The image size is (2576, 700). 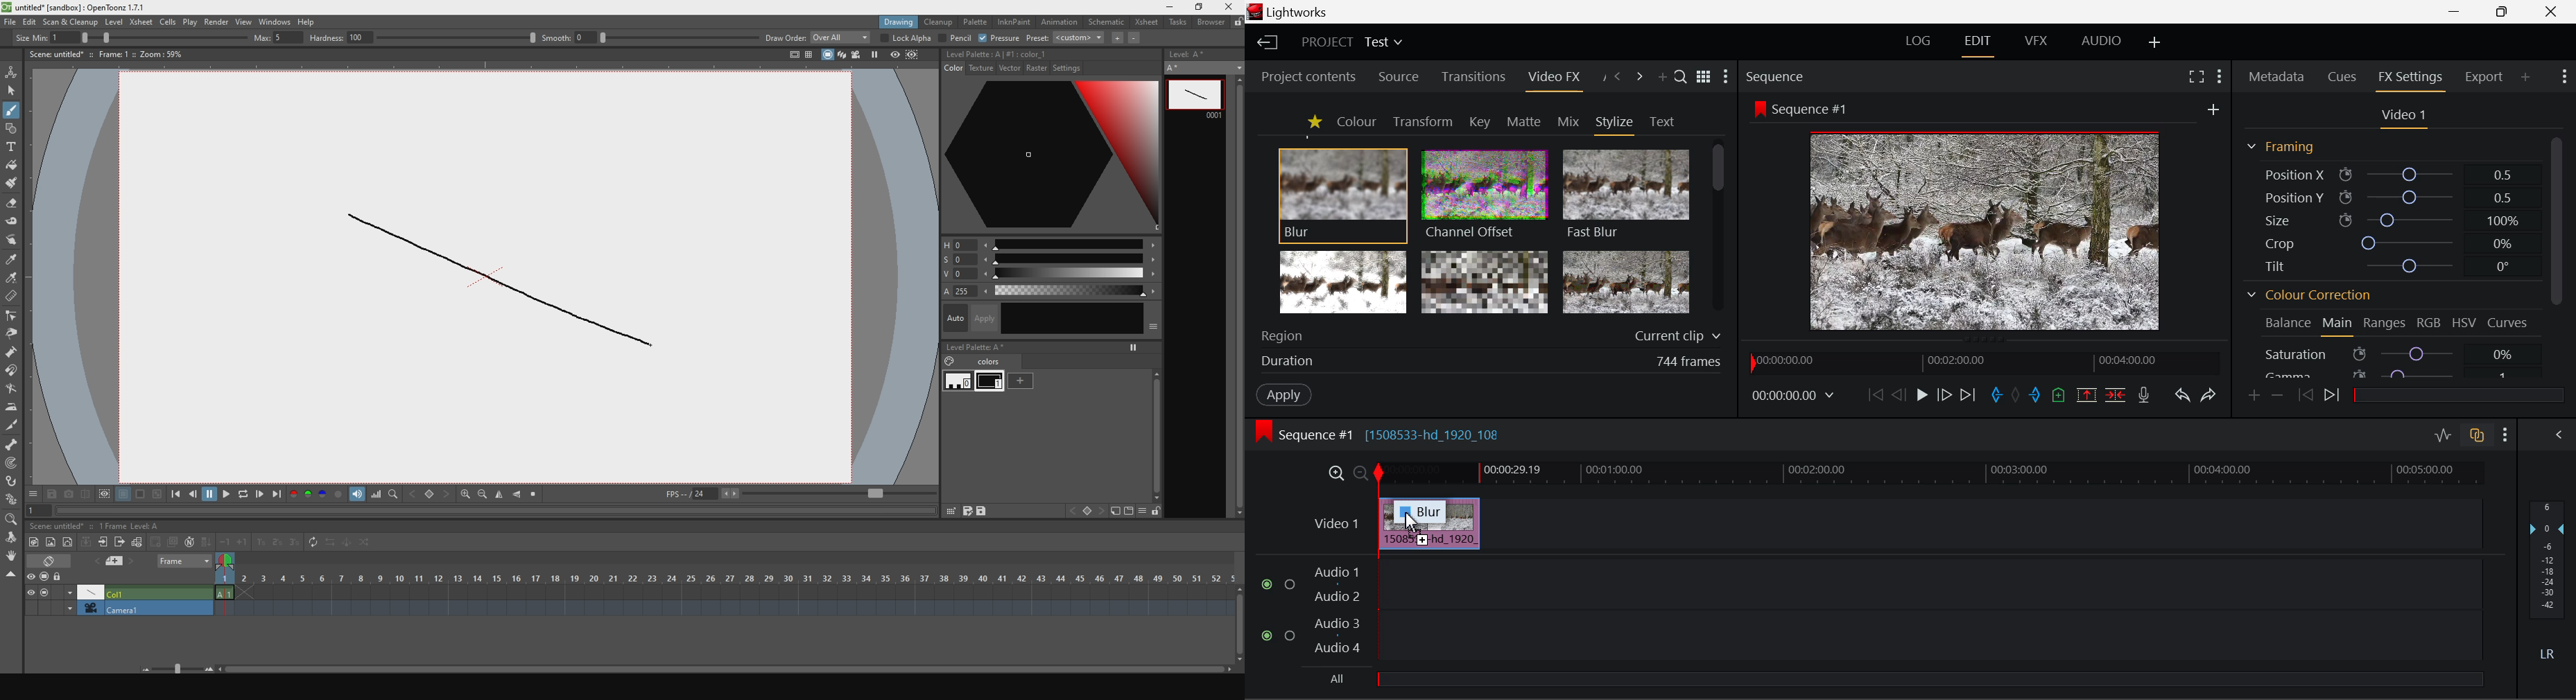 What do you see at coordinates (1729, 77) in the screenshot?
I see `Show Settings` at bounding box center [1729, 77].